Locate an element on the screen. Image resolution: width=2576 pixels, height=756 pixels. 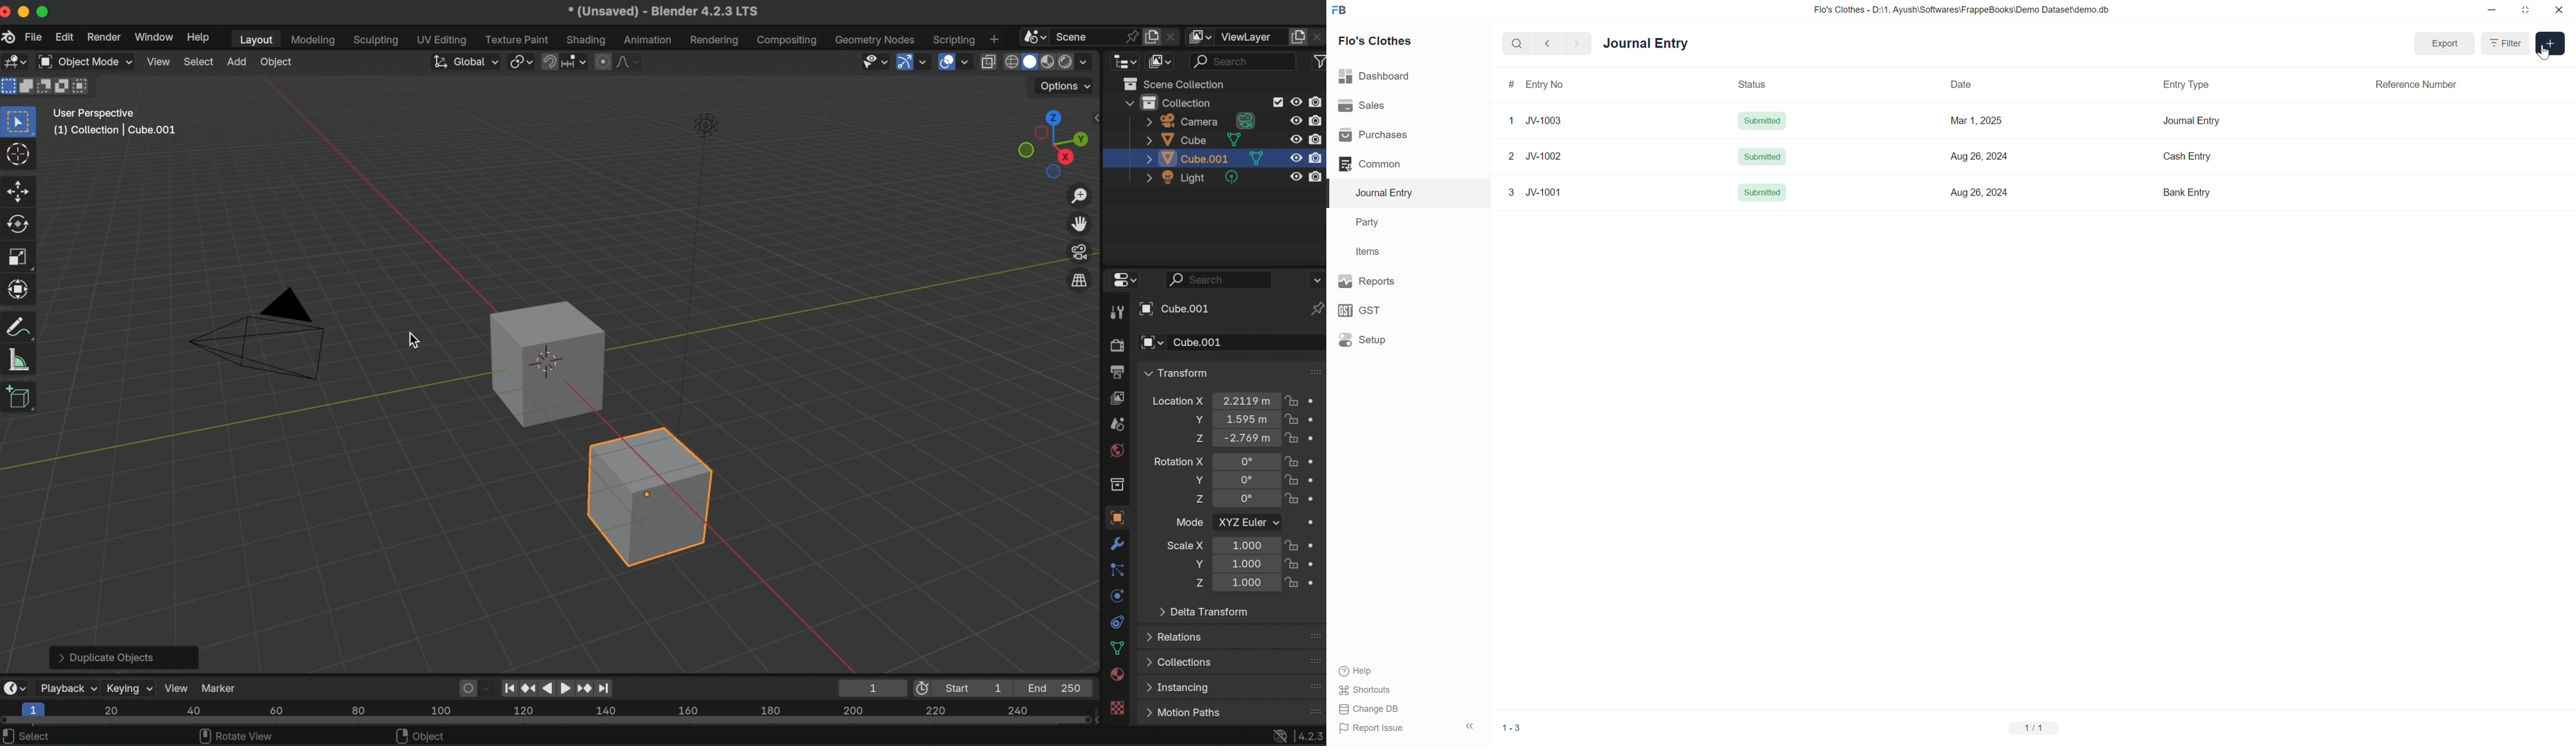
Mar 1, 2025 is located at coordinates (1978, 122).